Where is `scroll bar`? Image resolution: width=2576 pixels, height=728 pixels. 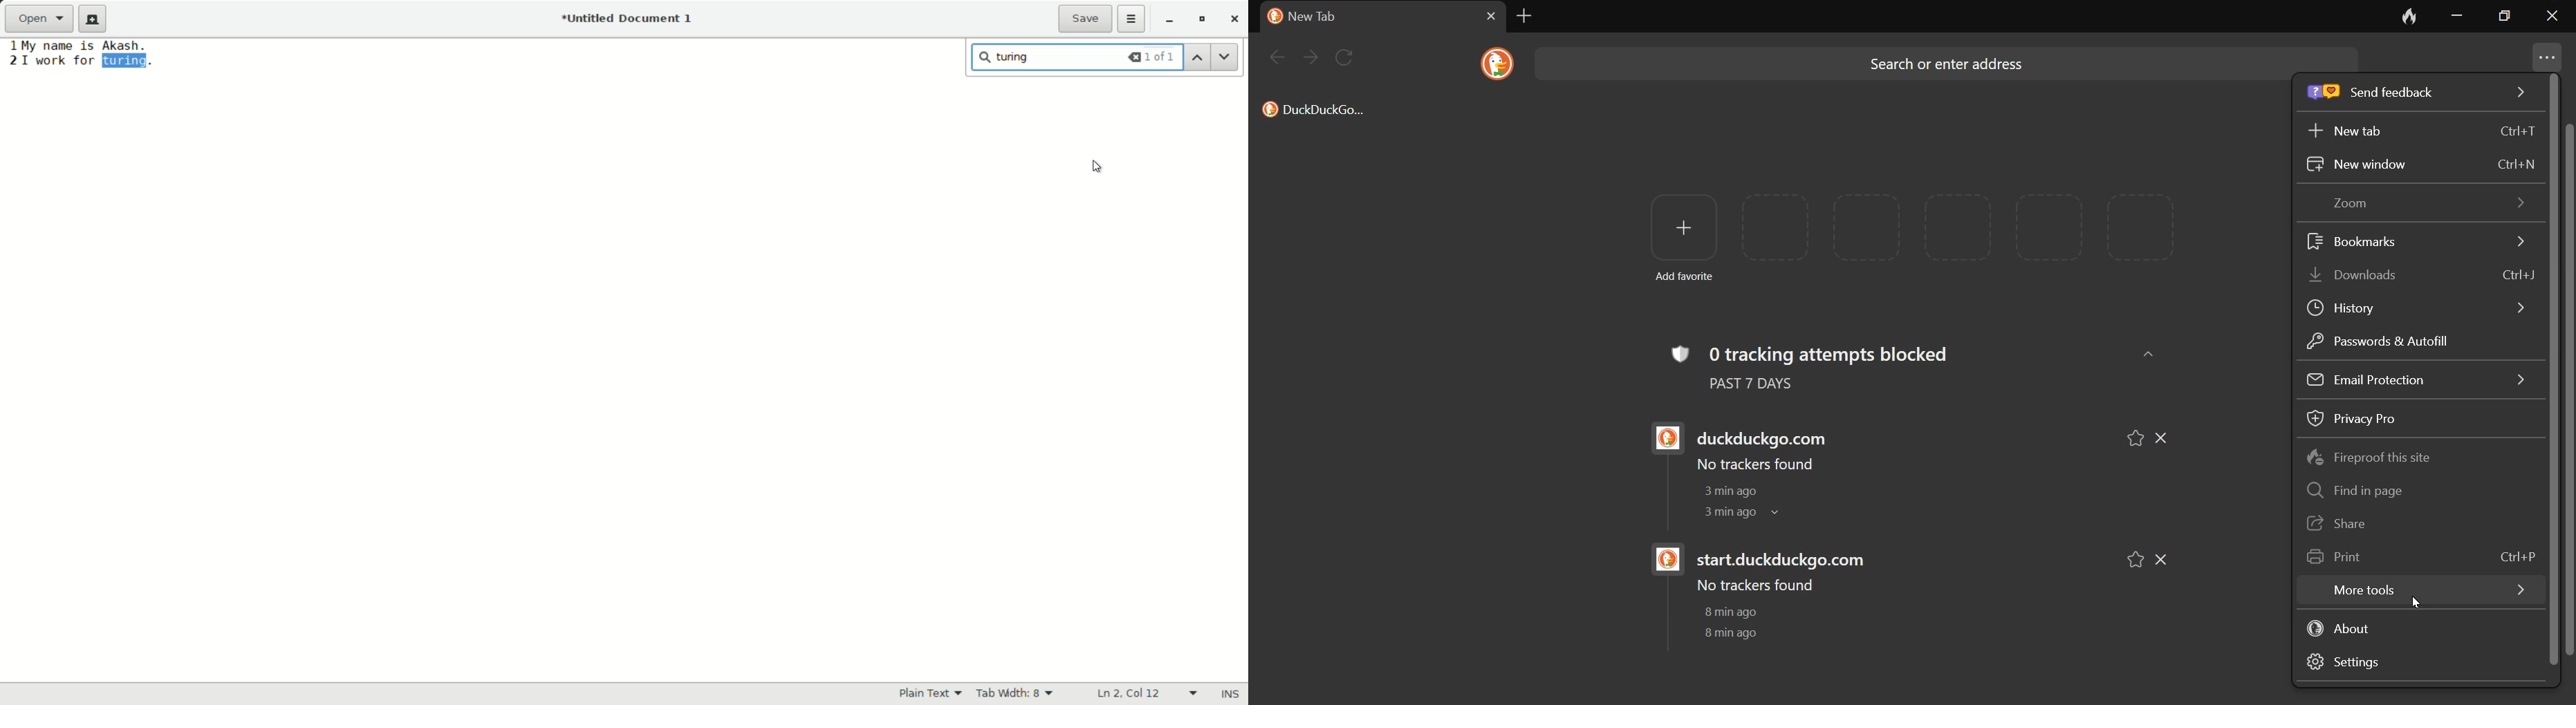 scroll bar is located at coordinates (2568, 388).